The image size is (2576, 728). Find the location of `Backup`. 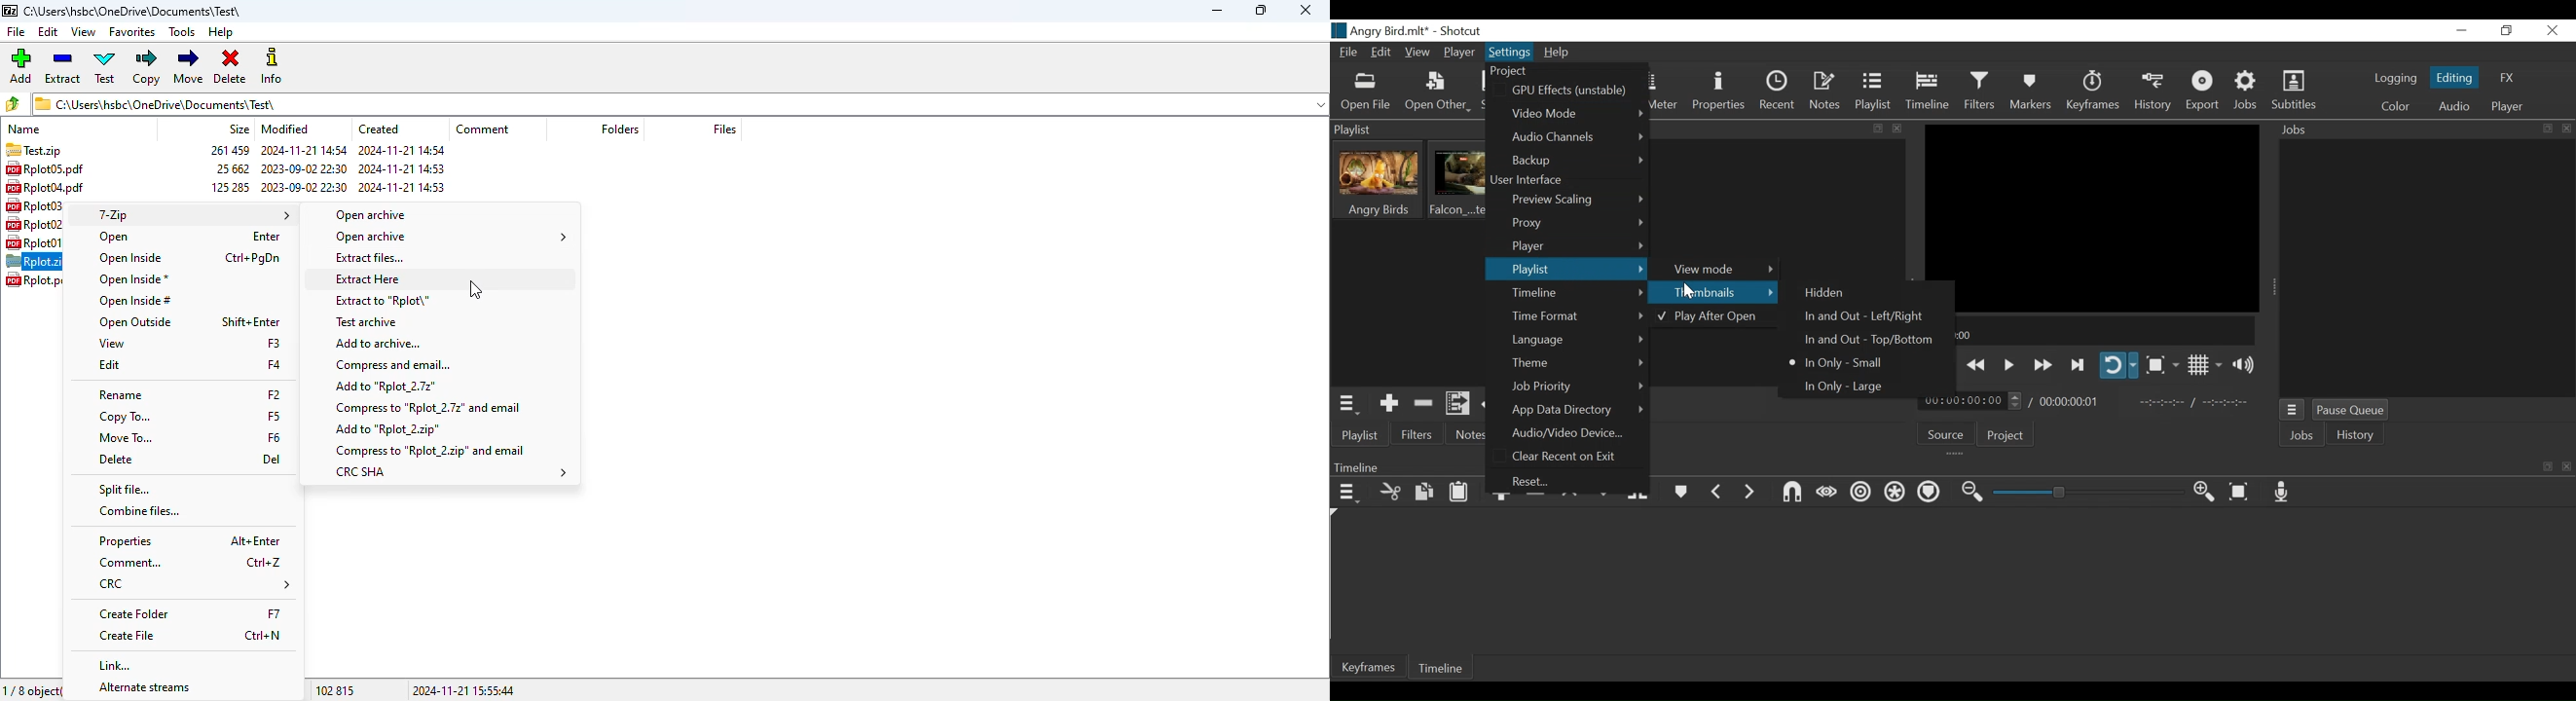

Backup is located at coordinates (1580, 161).